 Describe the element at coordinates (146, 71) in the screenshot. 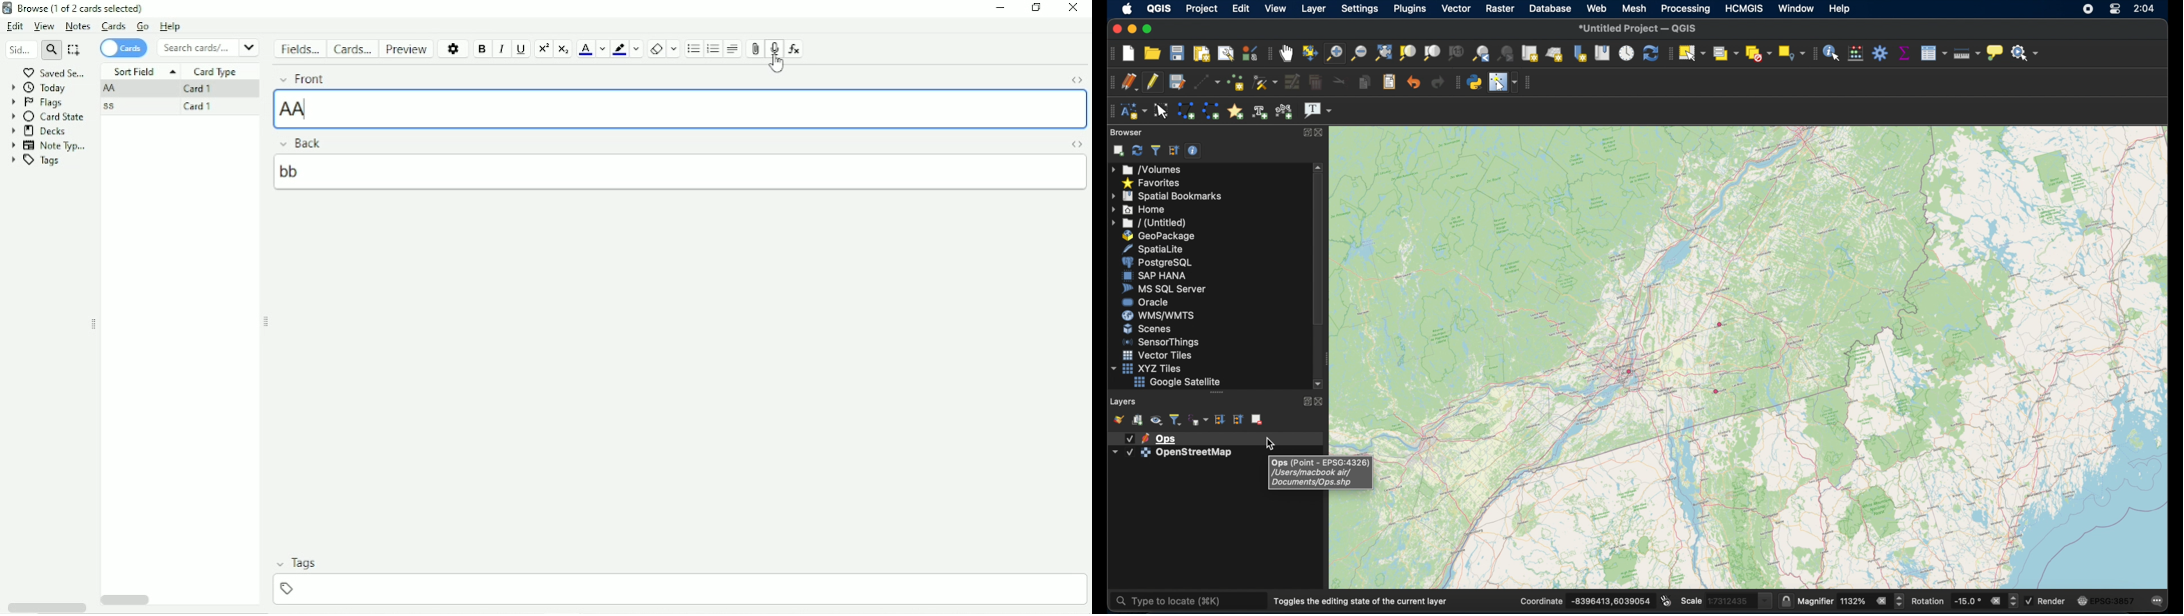

I see `Sort Field` at that location.